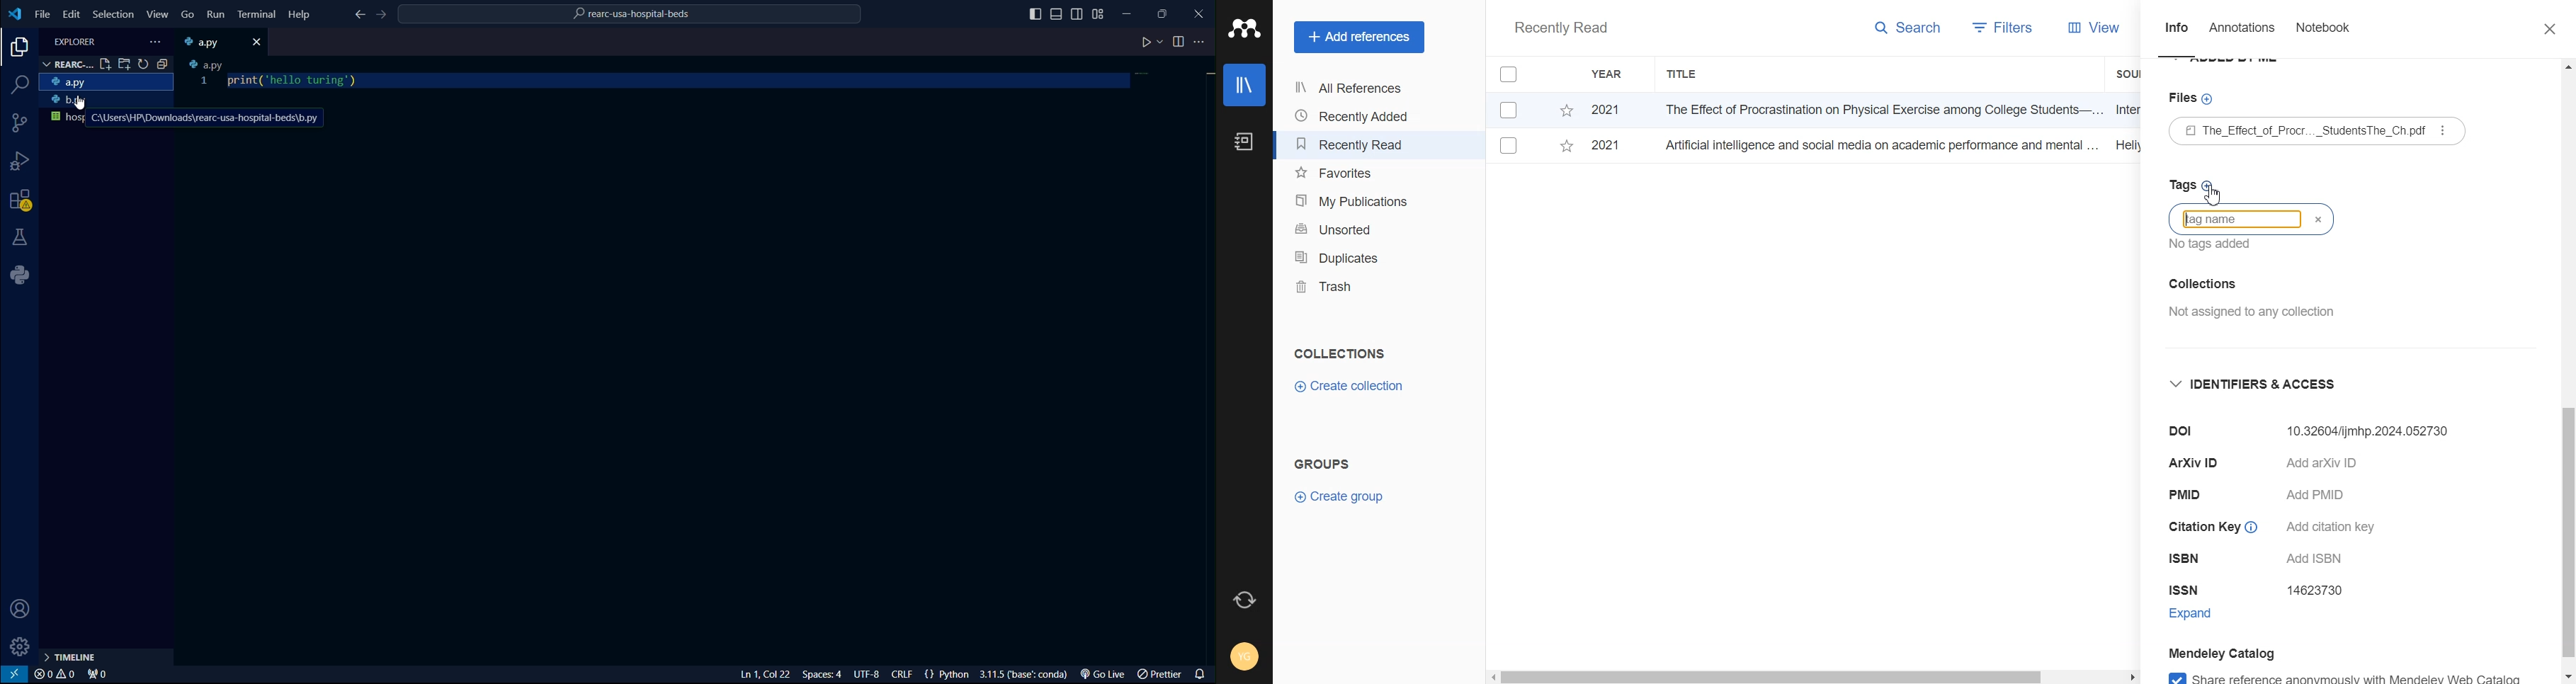  I want to click on Cursor, so click(2215, 198).